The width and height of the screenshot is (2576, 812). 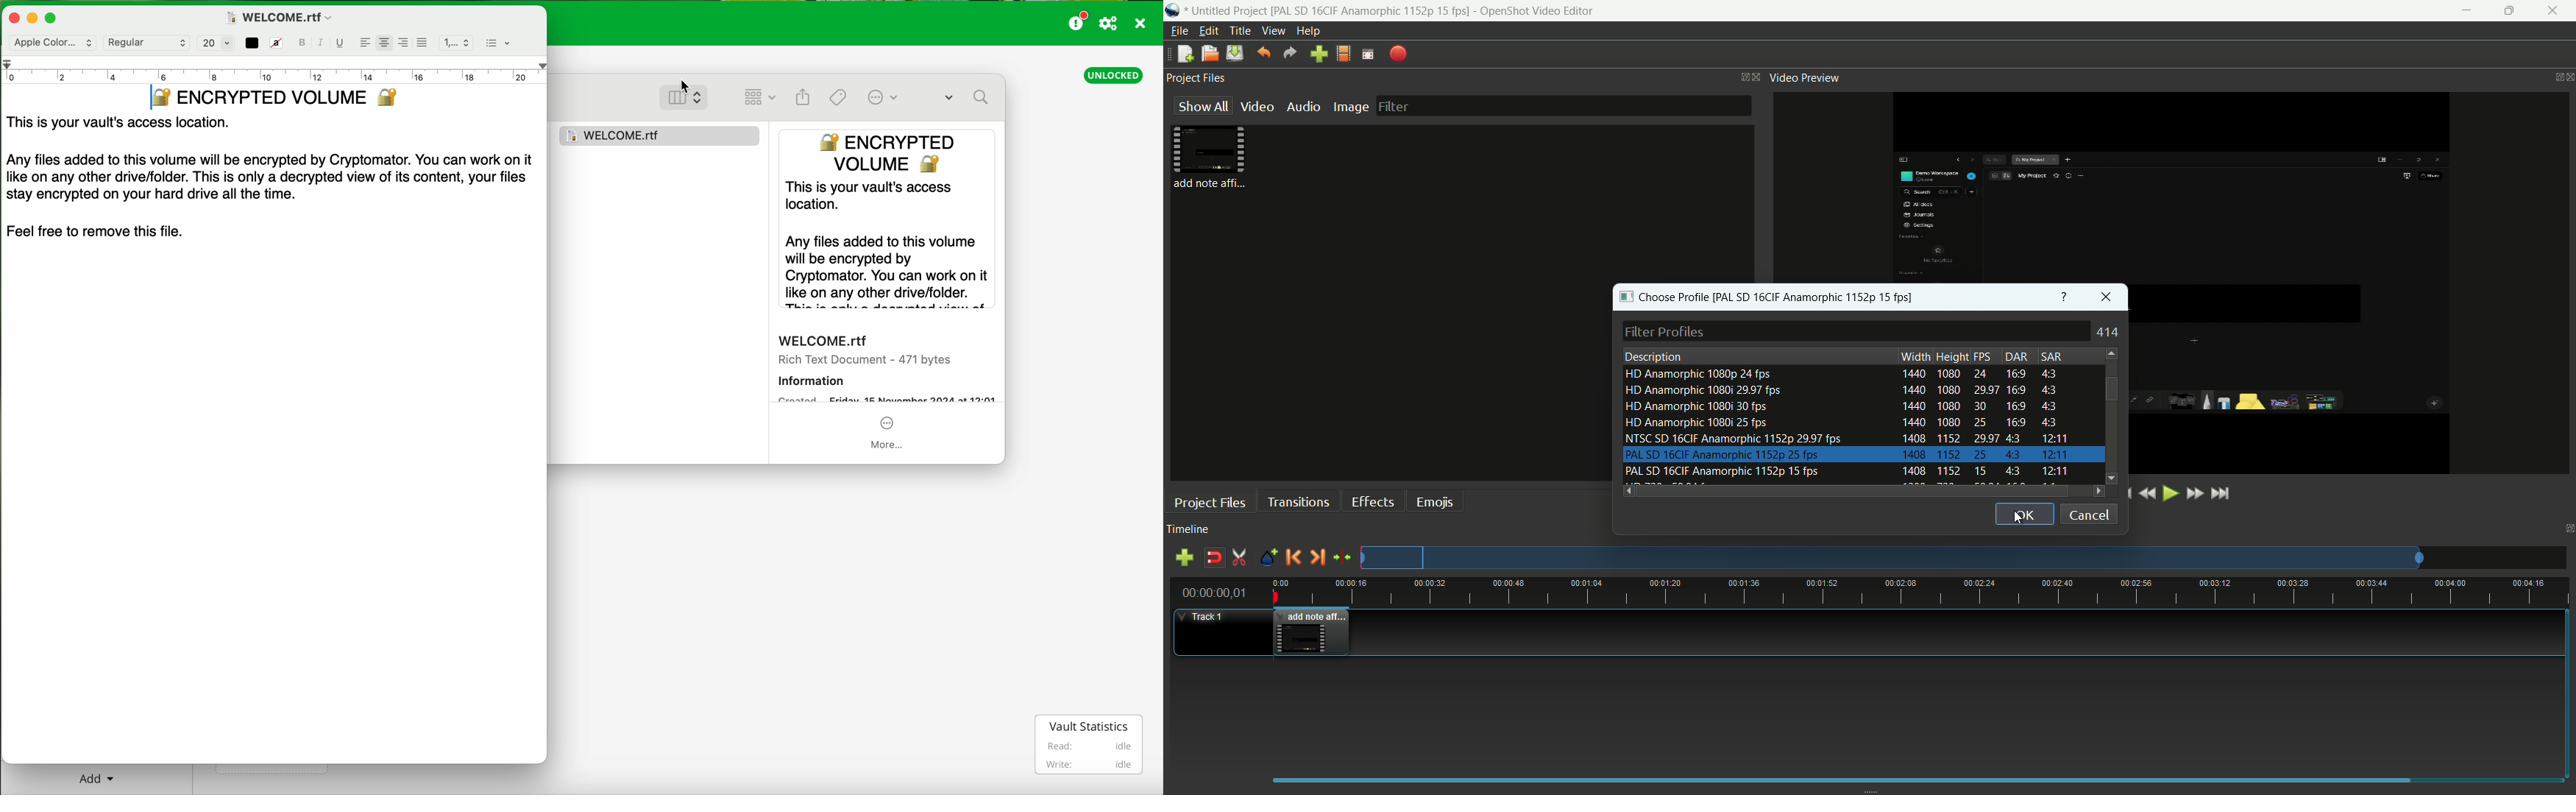 What do you see at coordinates (1240, 558) in the screenshot?
I see `enable razor` at bounding box center [1240, 558].